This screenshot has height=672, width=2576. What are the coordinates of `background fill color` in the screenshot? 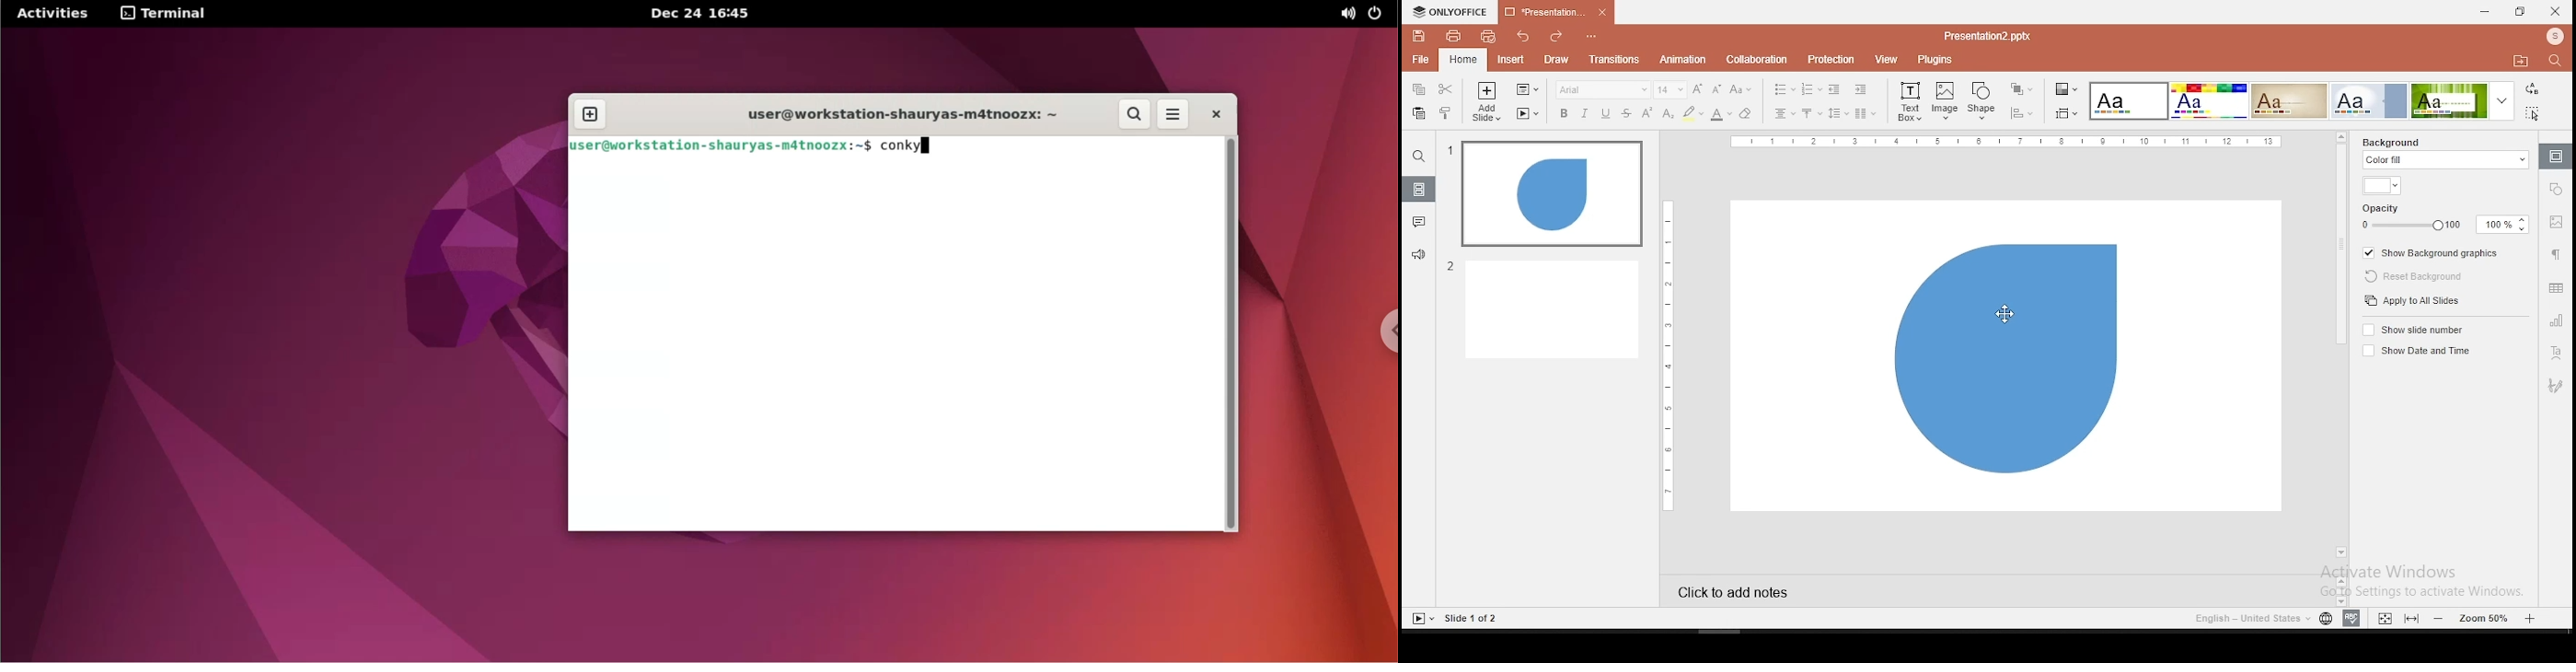 It's located at (2384, 186).